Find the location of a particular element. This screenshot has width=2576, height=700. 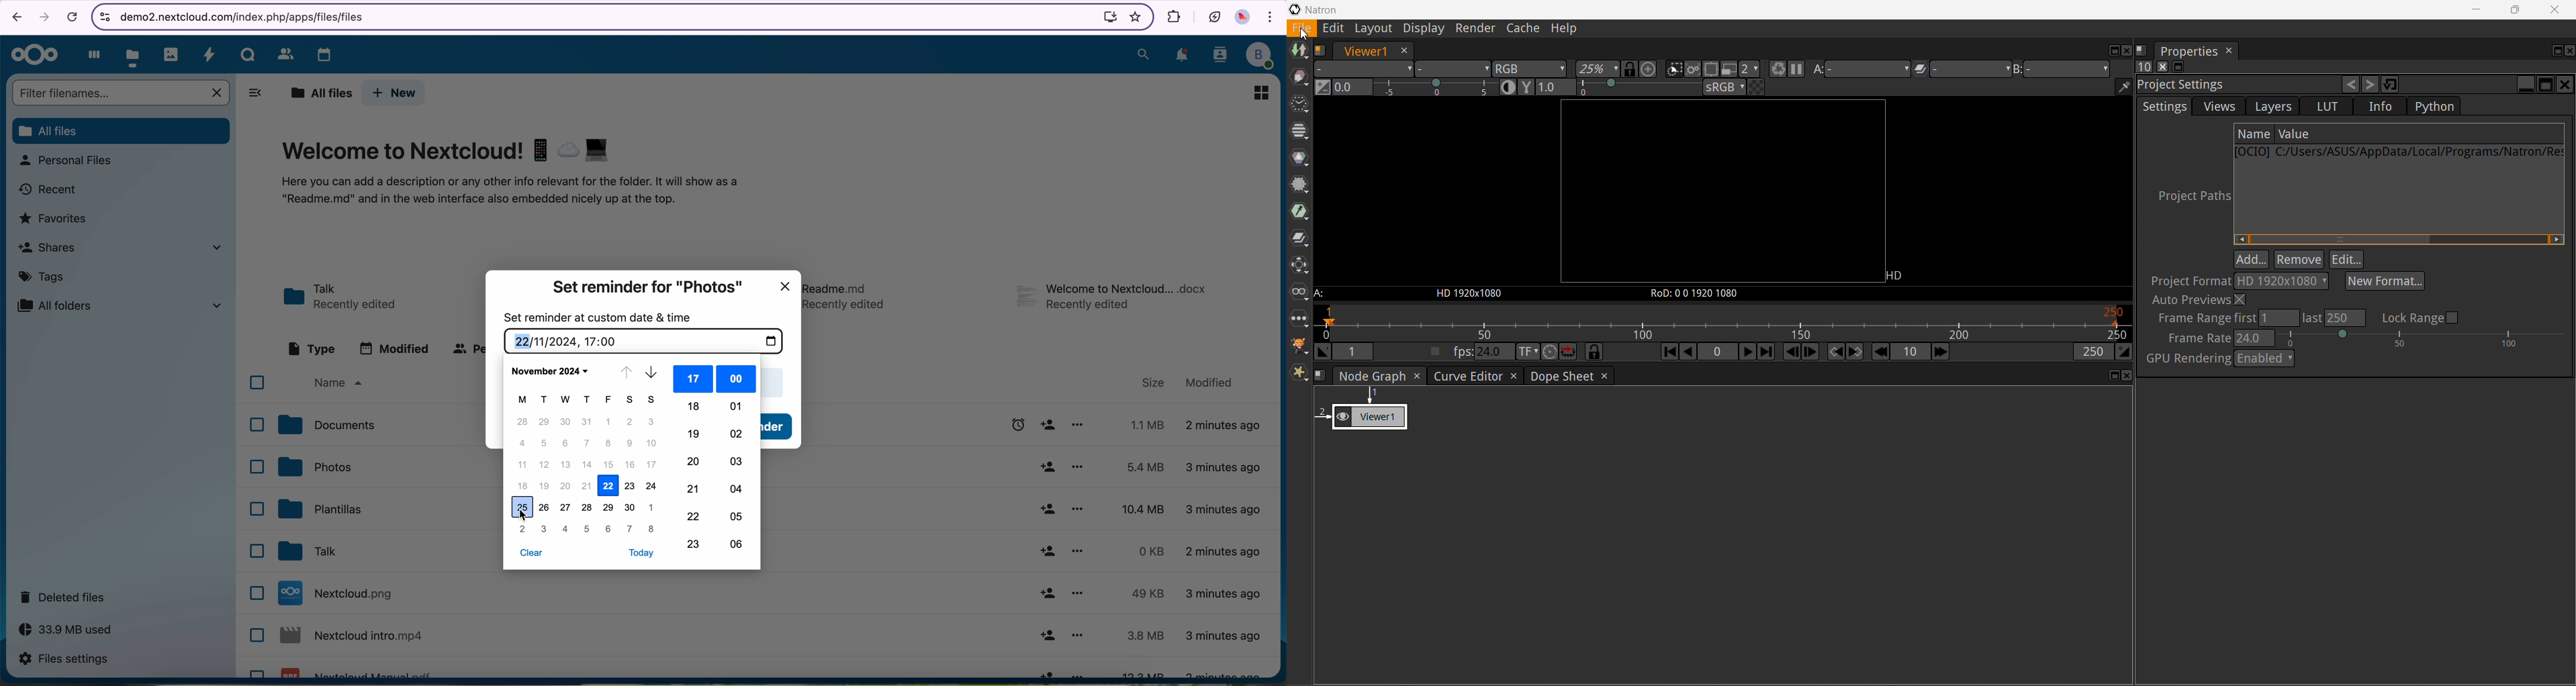

28 is located at coordinates (524, 421).